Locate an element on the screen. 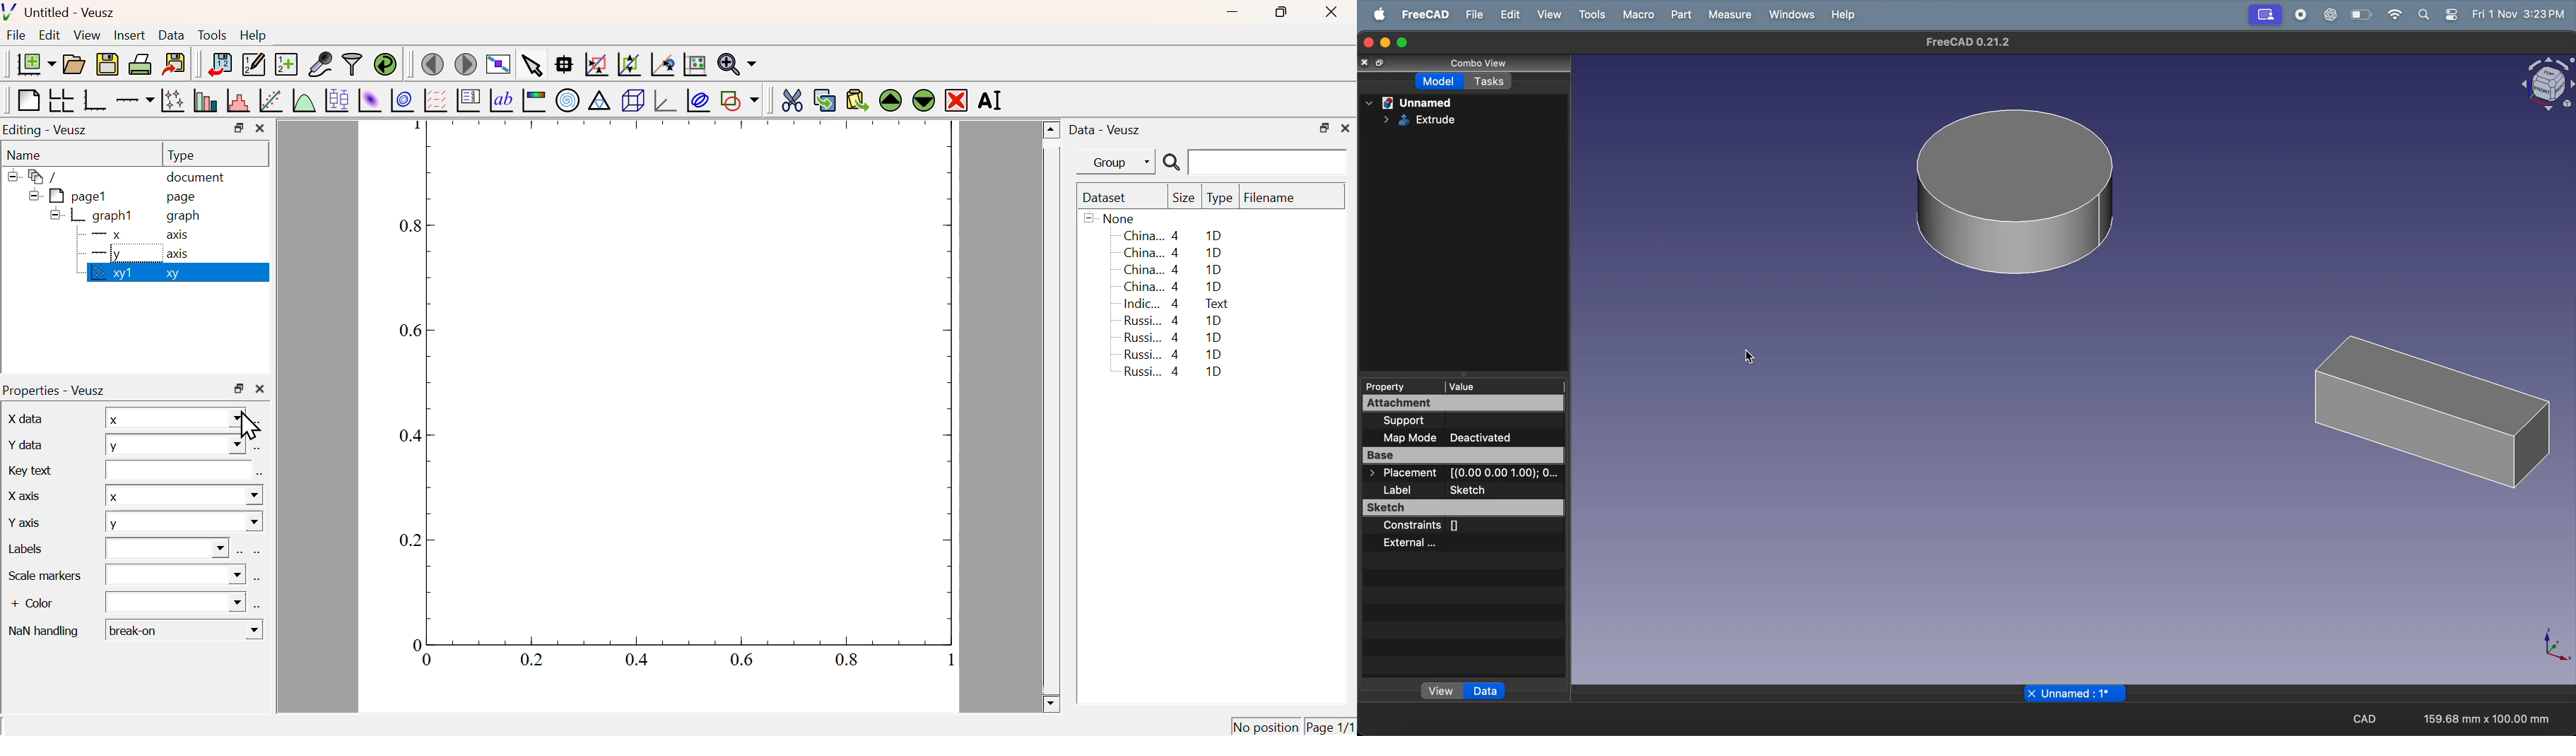 The width and height of the screenshot is (2576, 756). Value is located at coordinates (1497, 388).